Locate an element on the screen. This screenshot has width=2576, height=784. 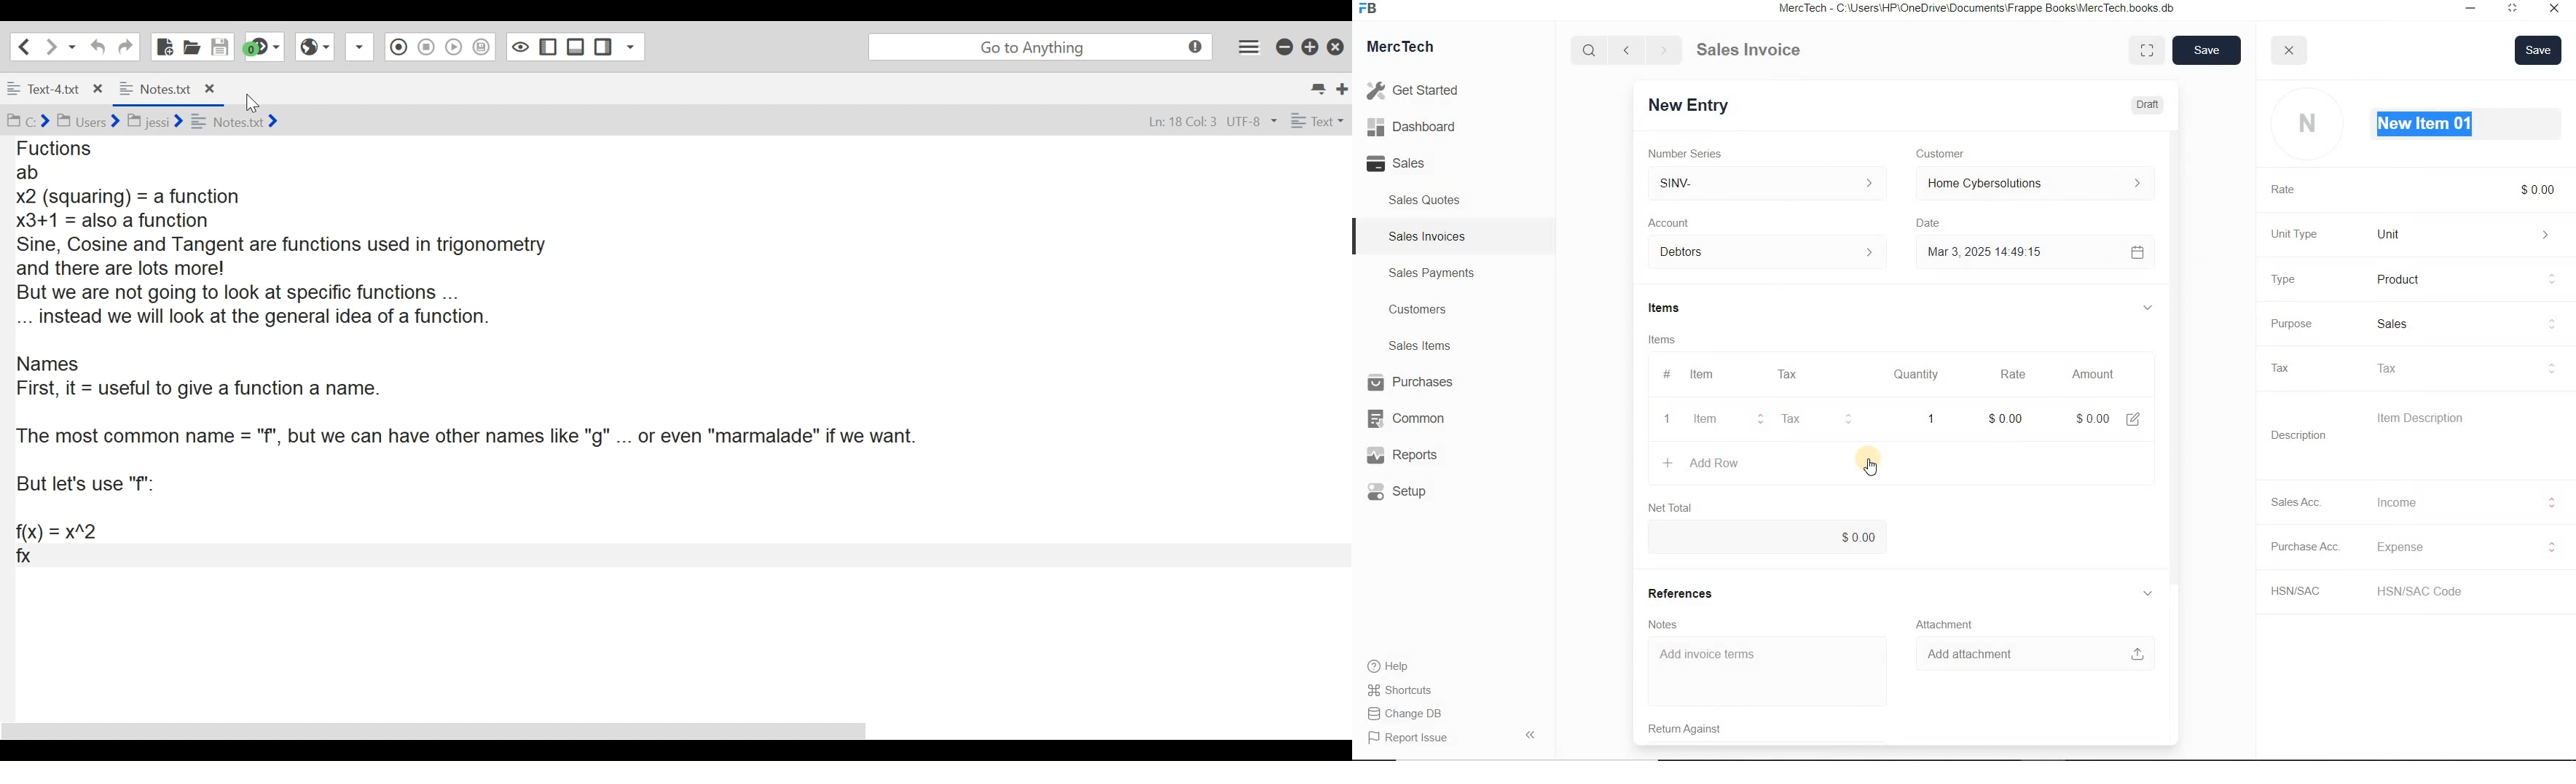
Mar 3, 2025 14:49:15 is located at coordinates (1982, 254).